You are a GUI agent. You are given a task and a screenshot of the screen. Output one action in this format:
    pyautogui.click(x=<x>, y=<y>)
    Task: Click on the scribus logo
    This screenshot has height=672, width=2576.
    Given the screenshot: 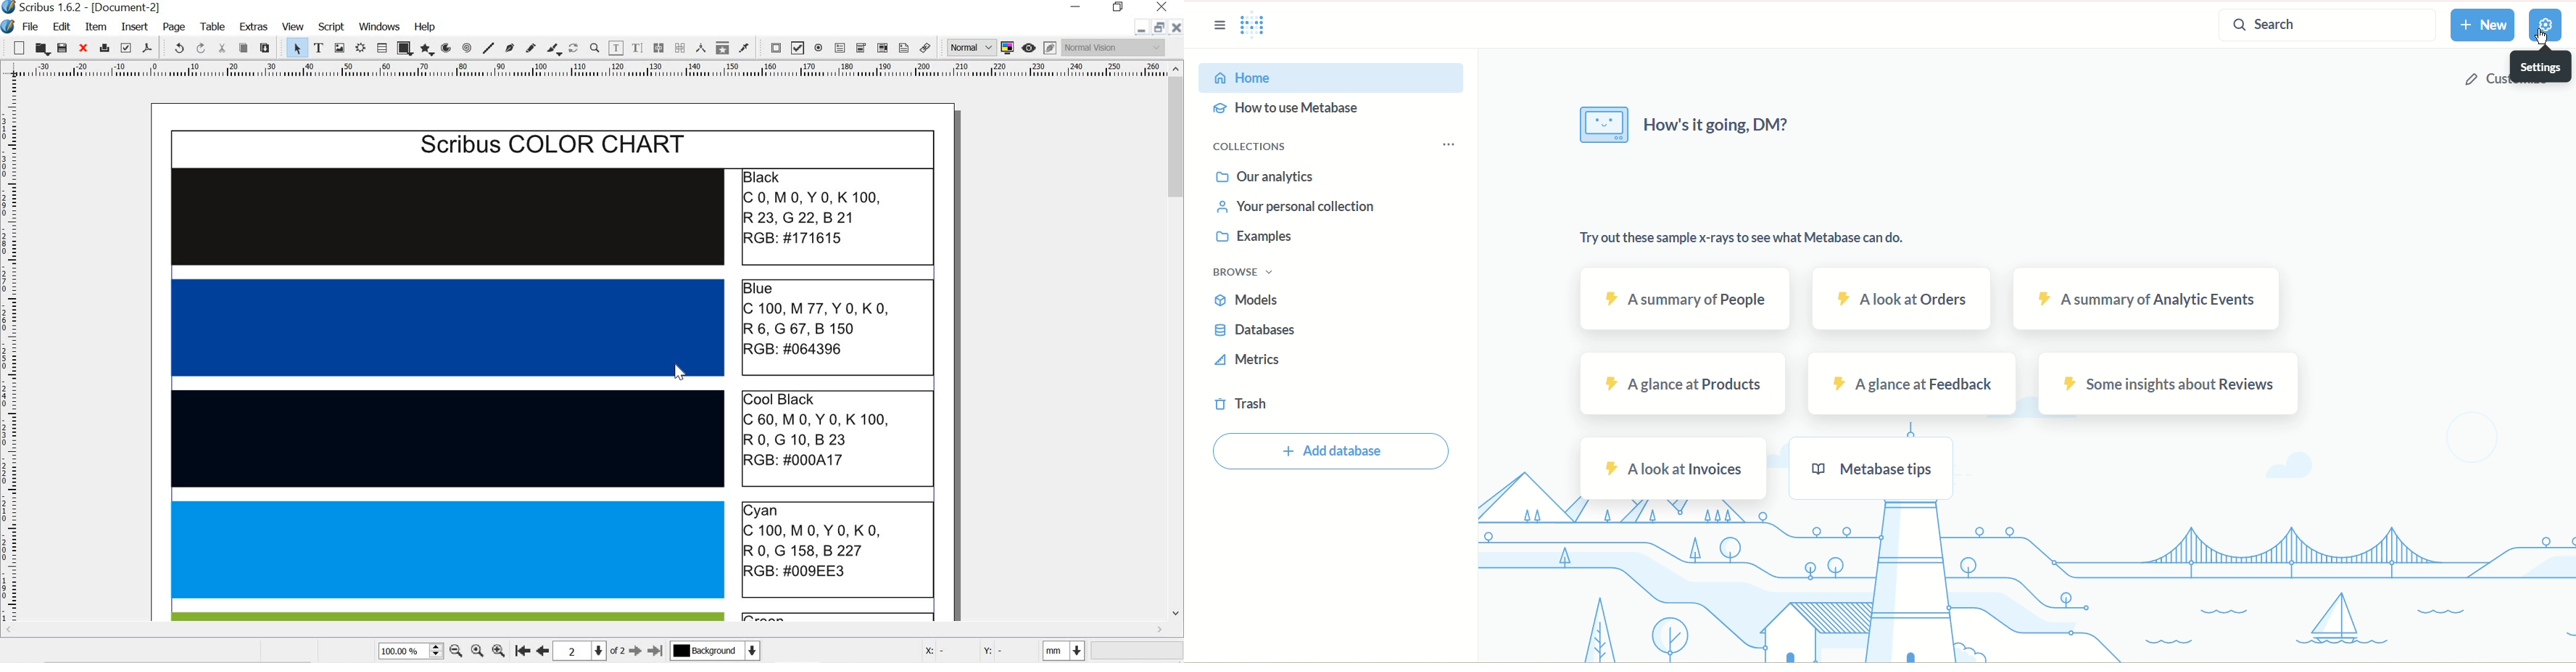 What is the action you would take?
    pyautogui.click(x=9, y=8)
    